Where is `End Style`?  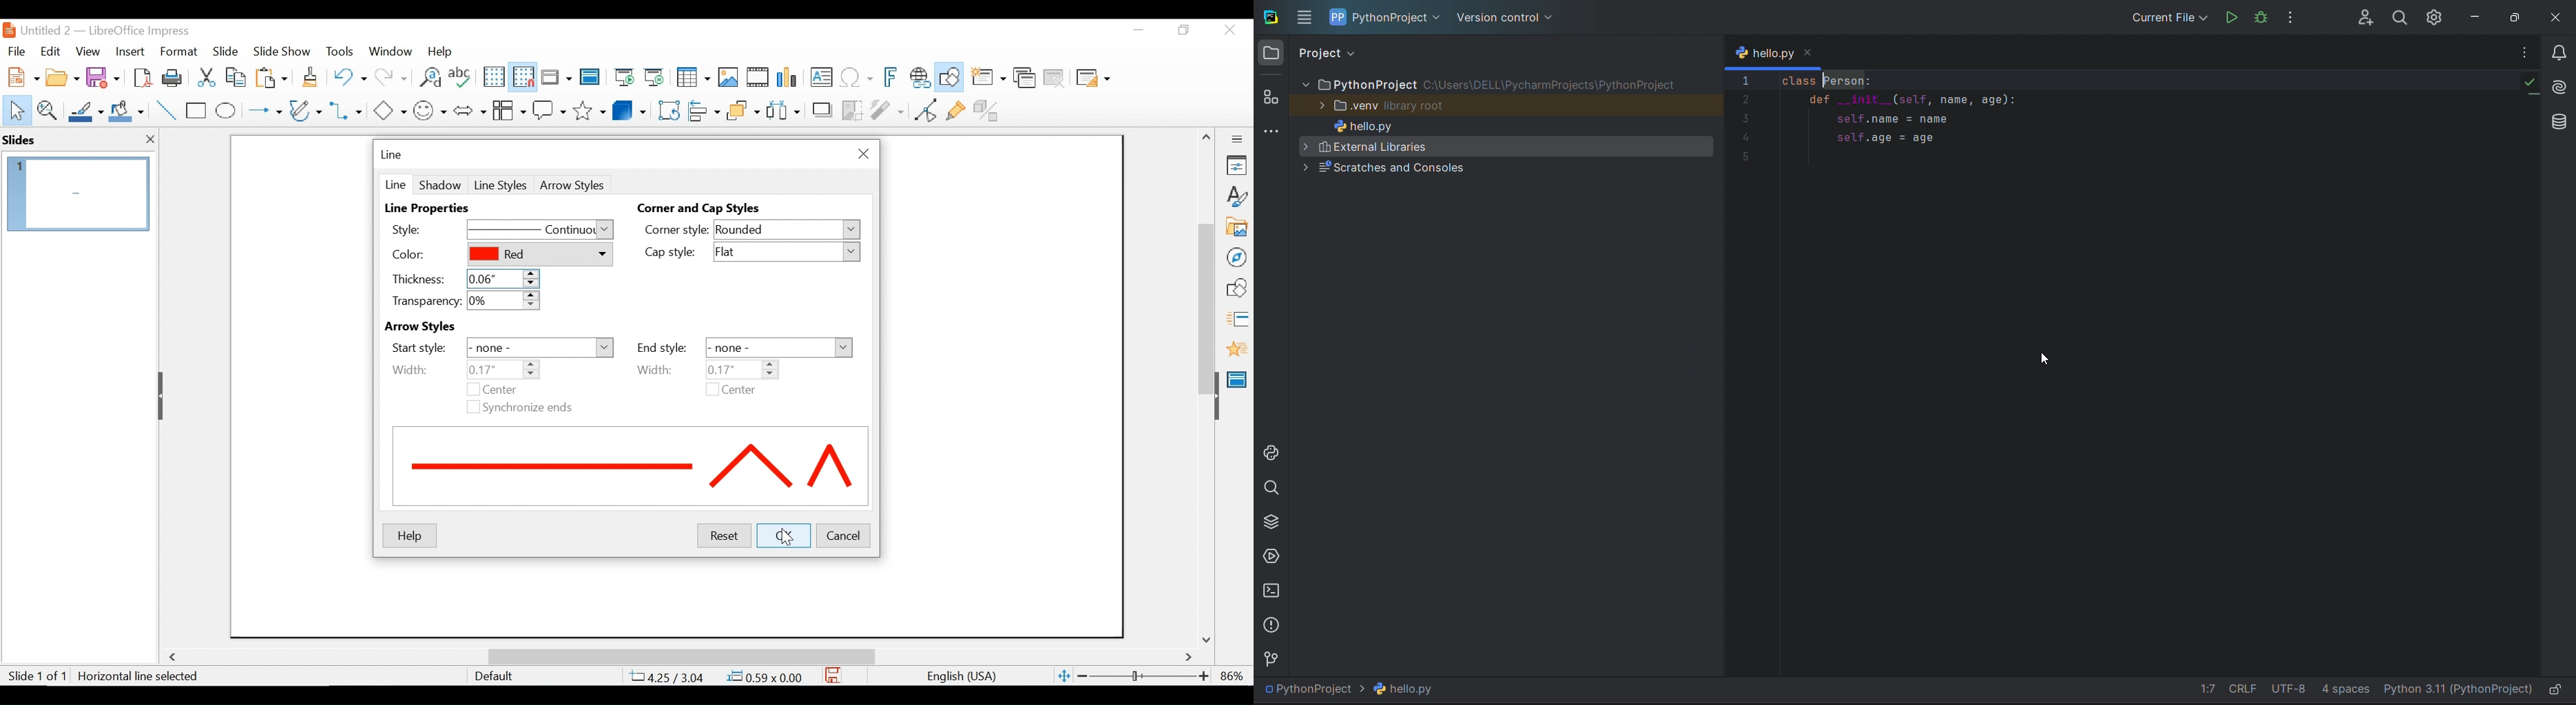 End Style is located at coordinates (662, 348).